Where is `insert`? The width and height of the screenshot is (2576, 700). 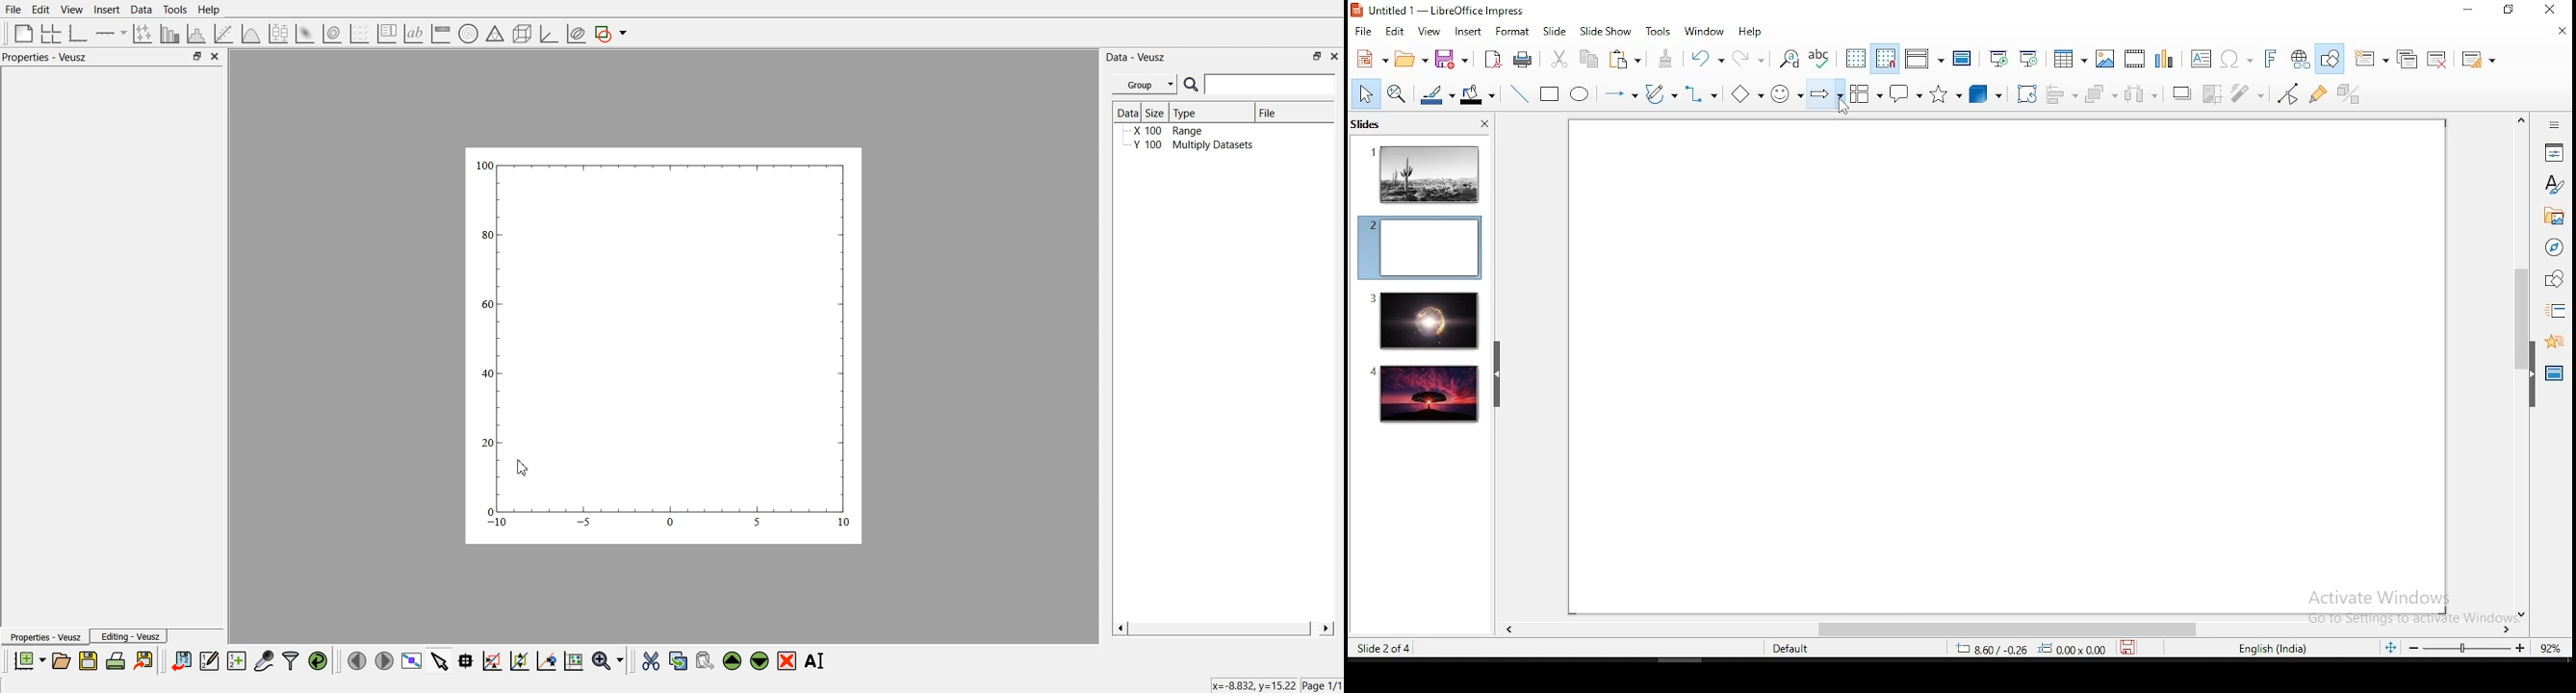 insert is located at coordinates (1466, 31).